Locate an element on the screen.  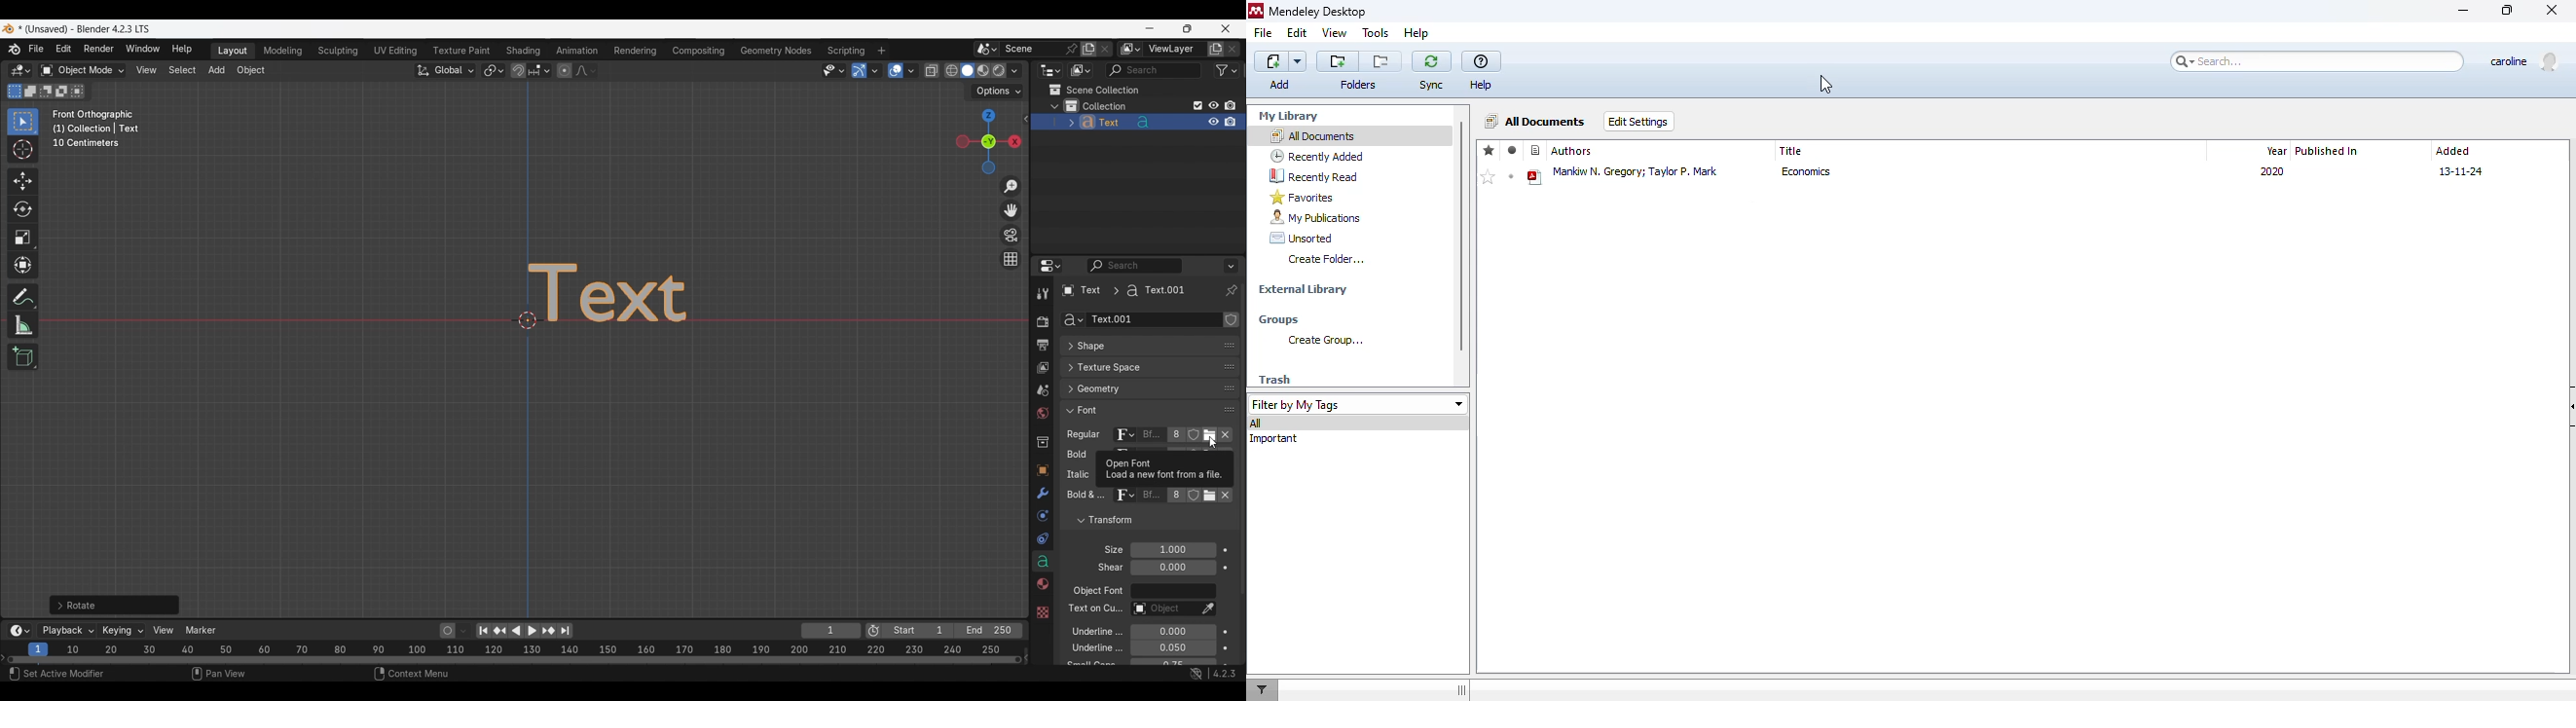
Text object added to collection is located at coordinates (1137, 122).